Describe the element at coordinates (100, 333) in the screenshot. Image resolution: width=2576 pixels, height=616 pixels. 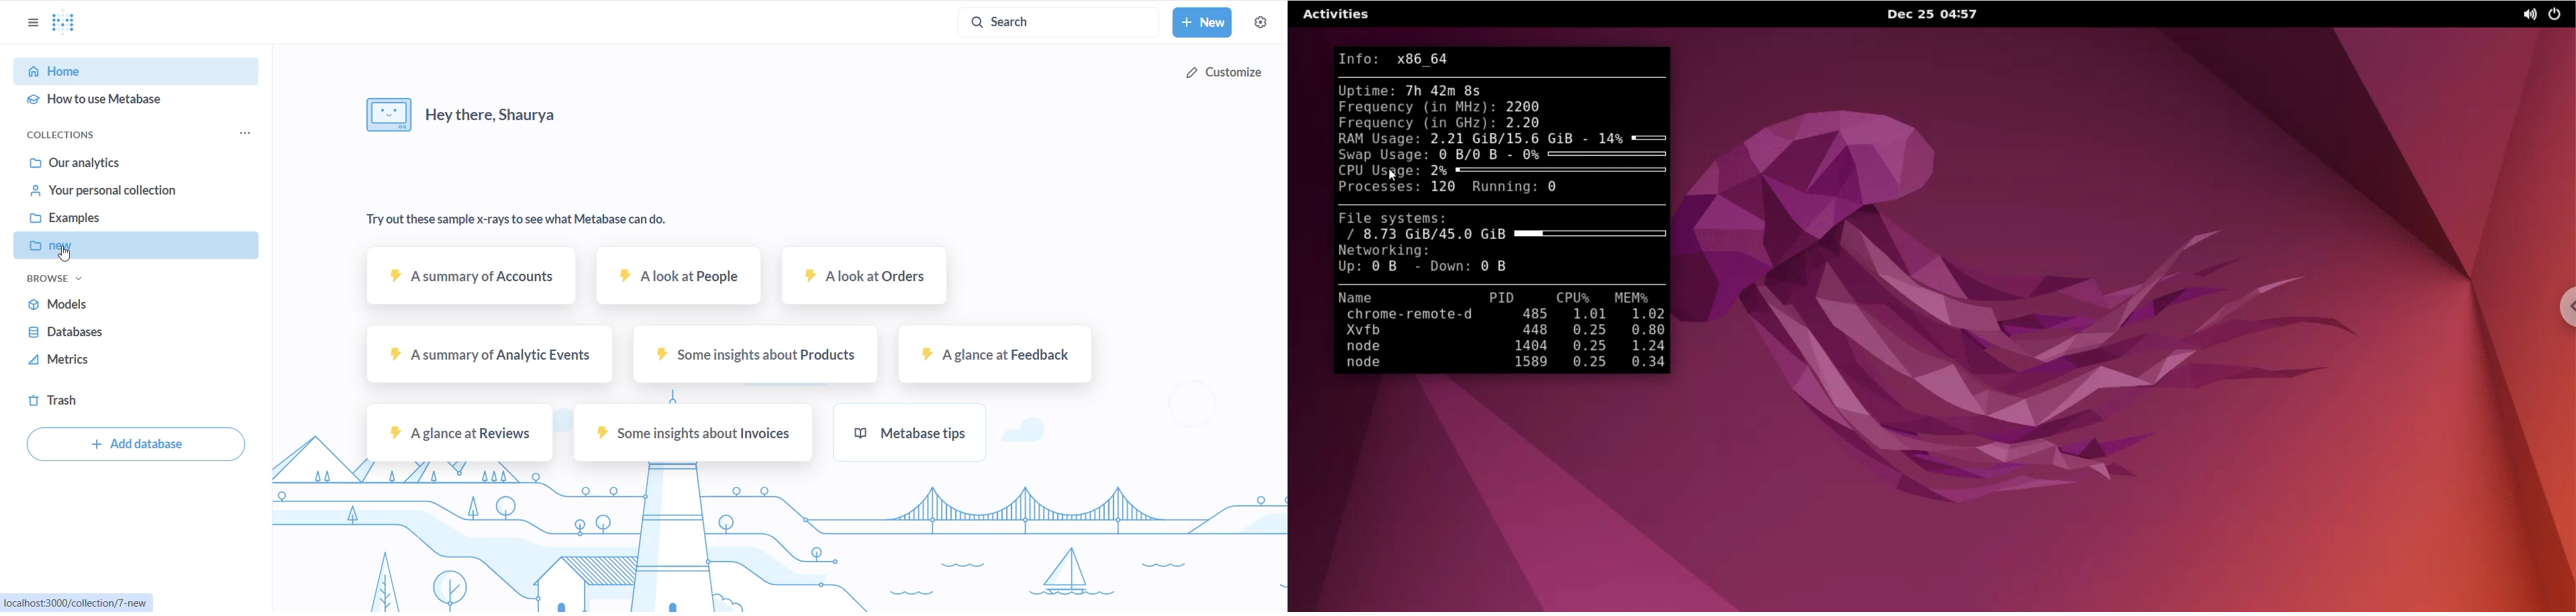
I see `databases` at that location.